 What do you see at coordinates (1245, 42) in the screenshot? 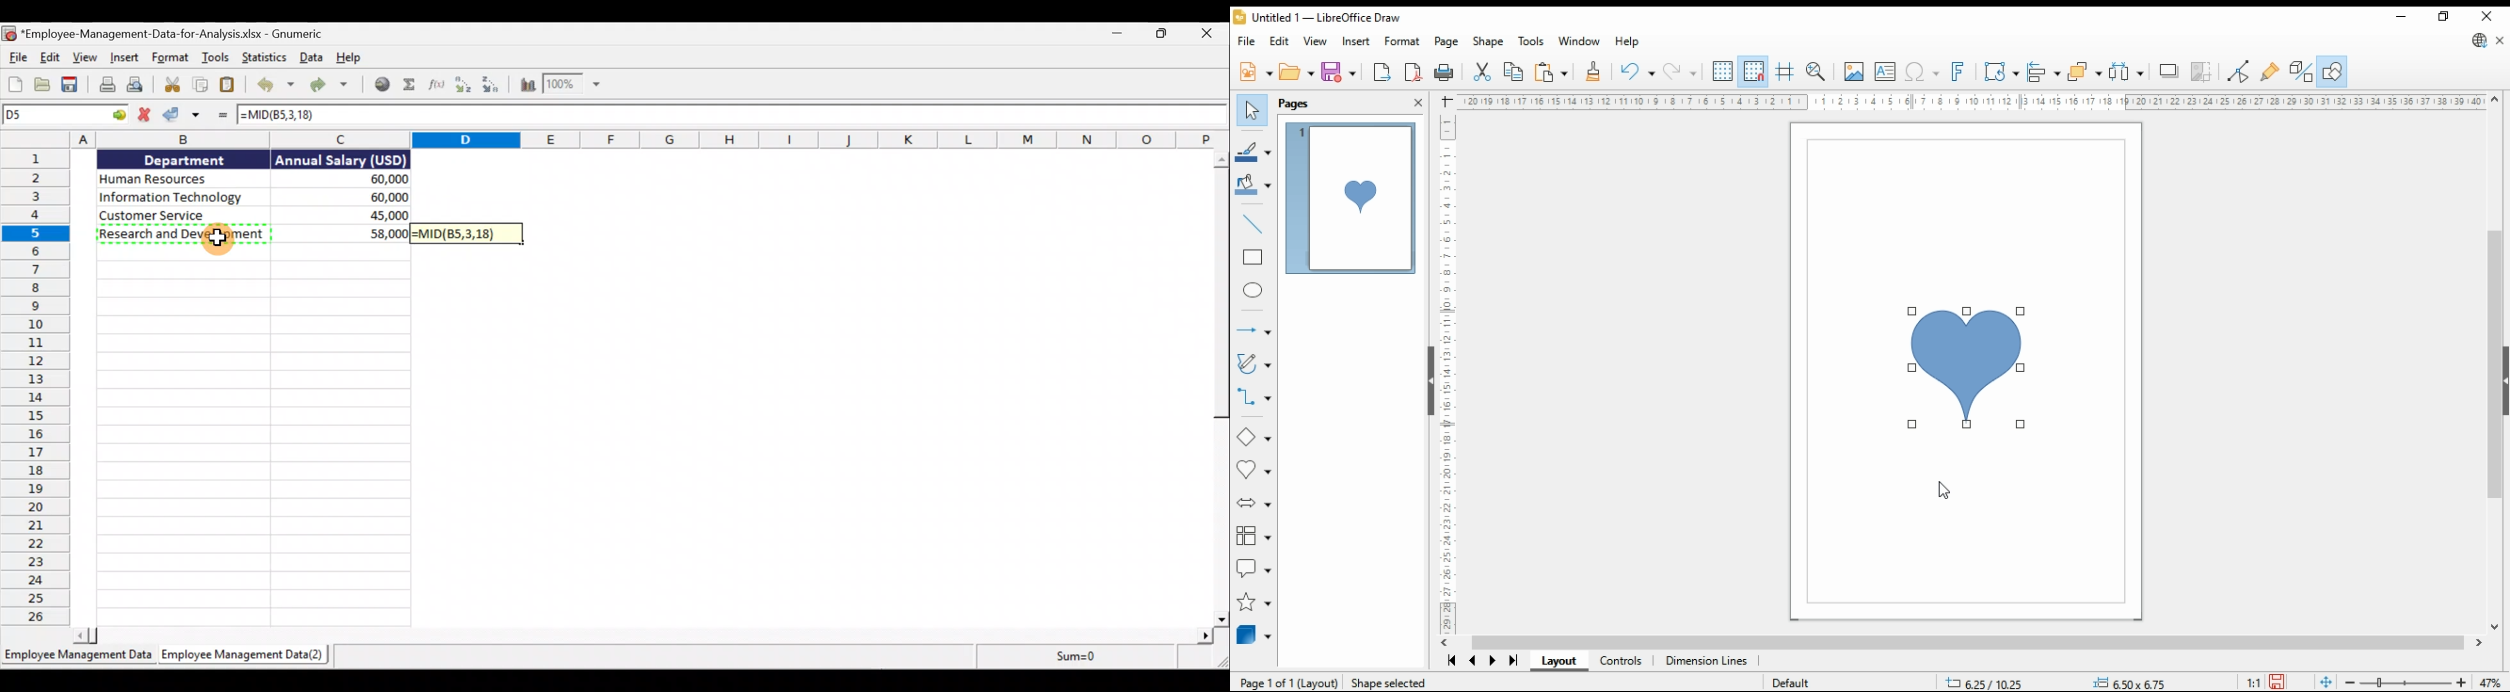
I see `file` at bounding box center [1245, 42].